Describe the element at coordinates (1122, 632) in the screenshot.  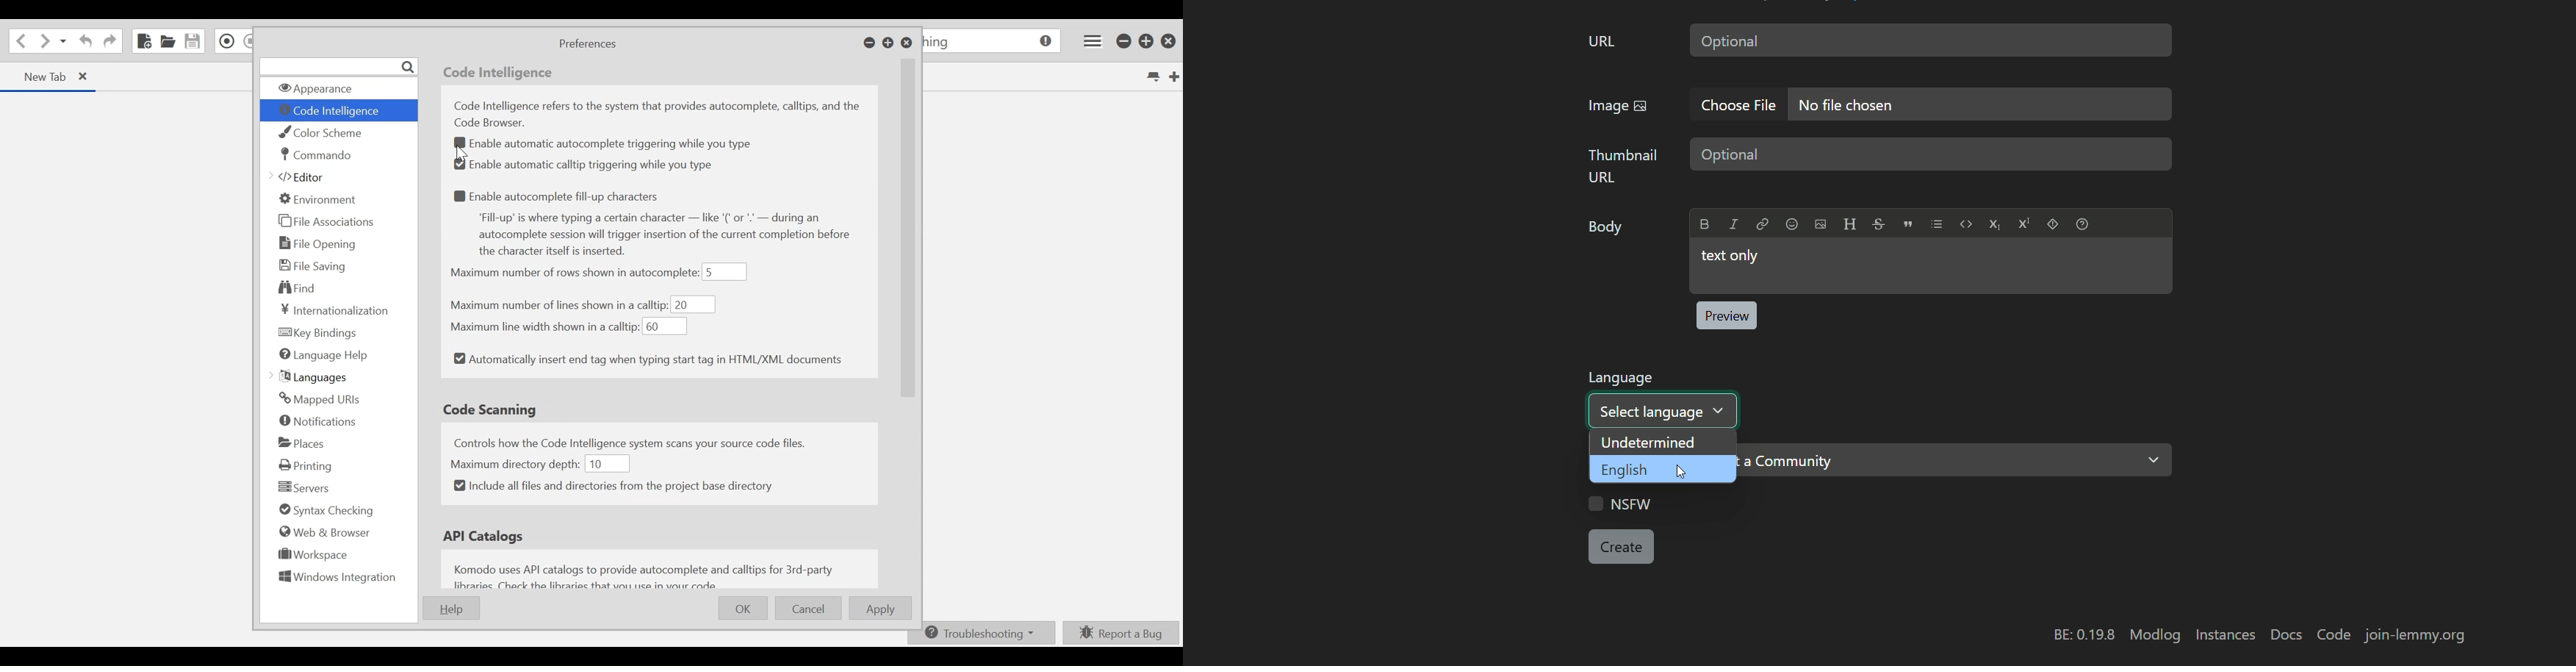
I see `Report a Bug` at that location.